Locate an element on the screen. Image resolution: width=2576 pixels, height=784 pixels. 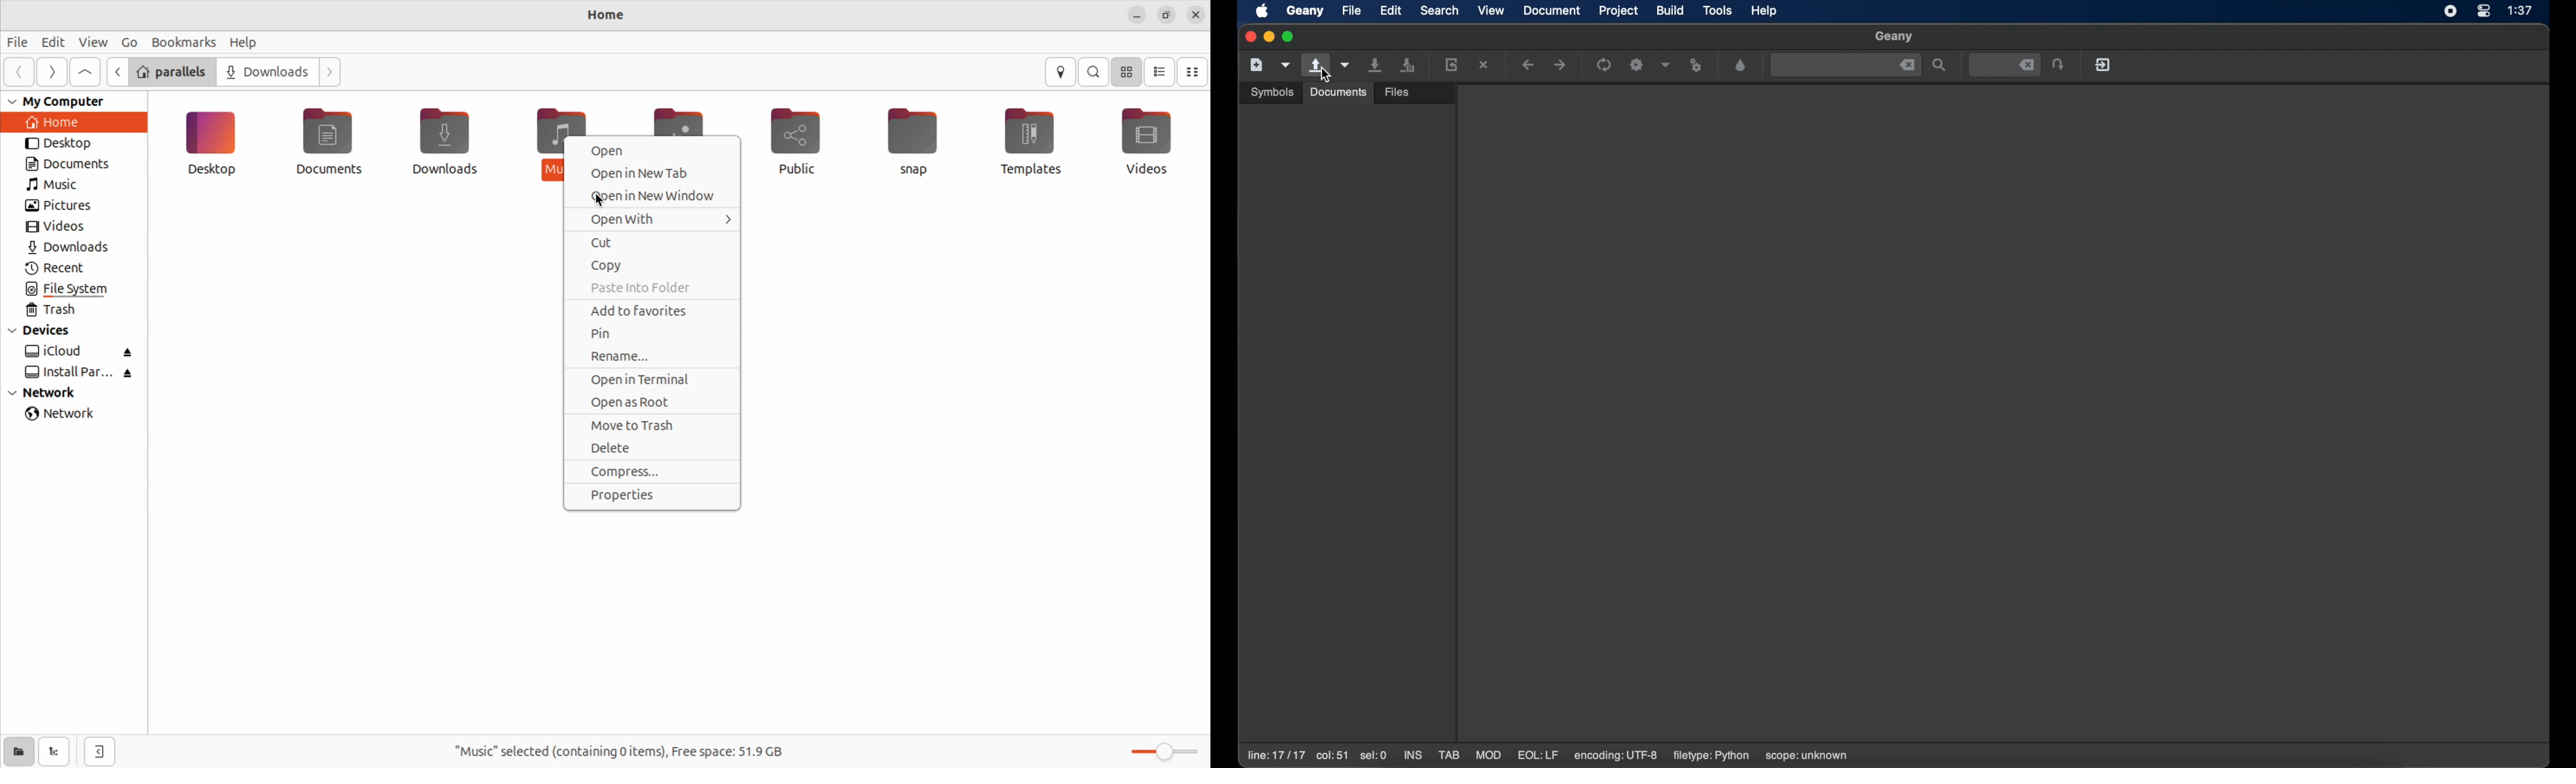
close is located at coordinates (1198, 16).